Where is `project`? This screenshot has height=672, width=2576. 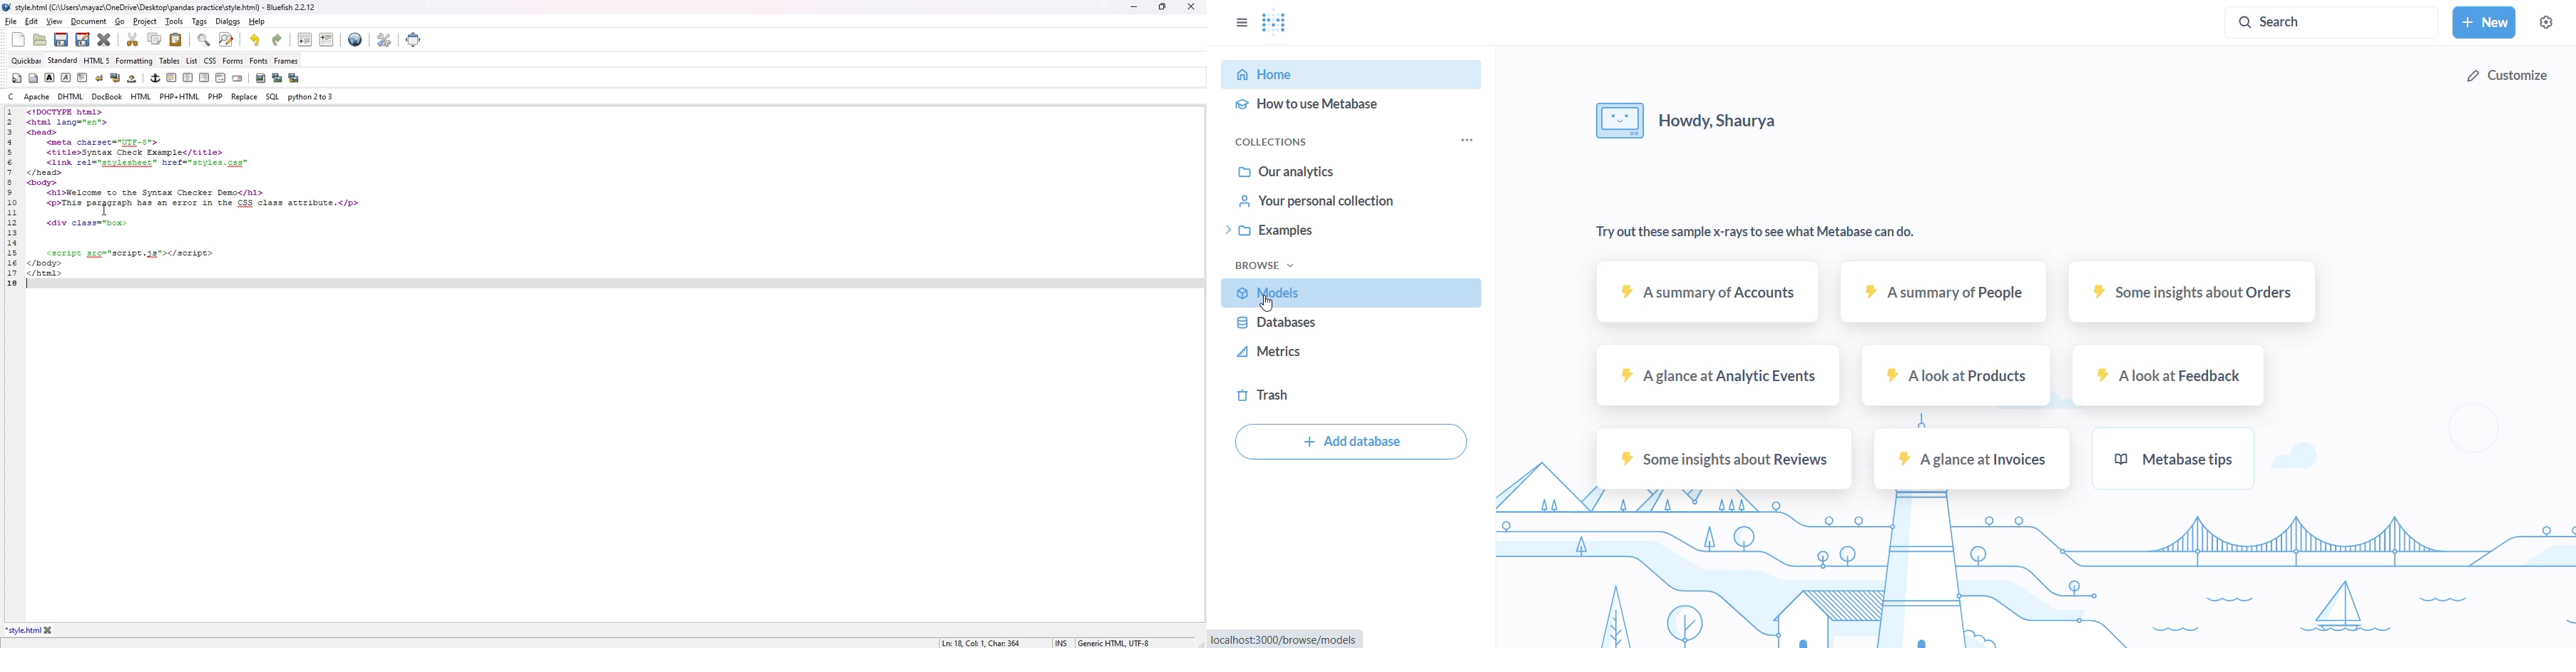
project is located at coordinates (144, 21).